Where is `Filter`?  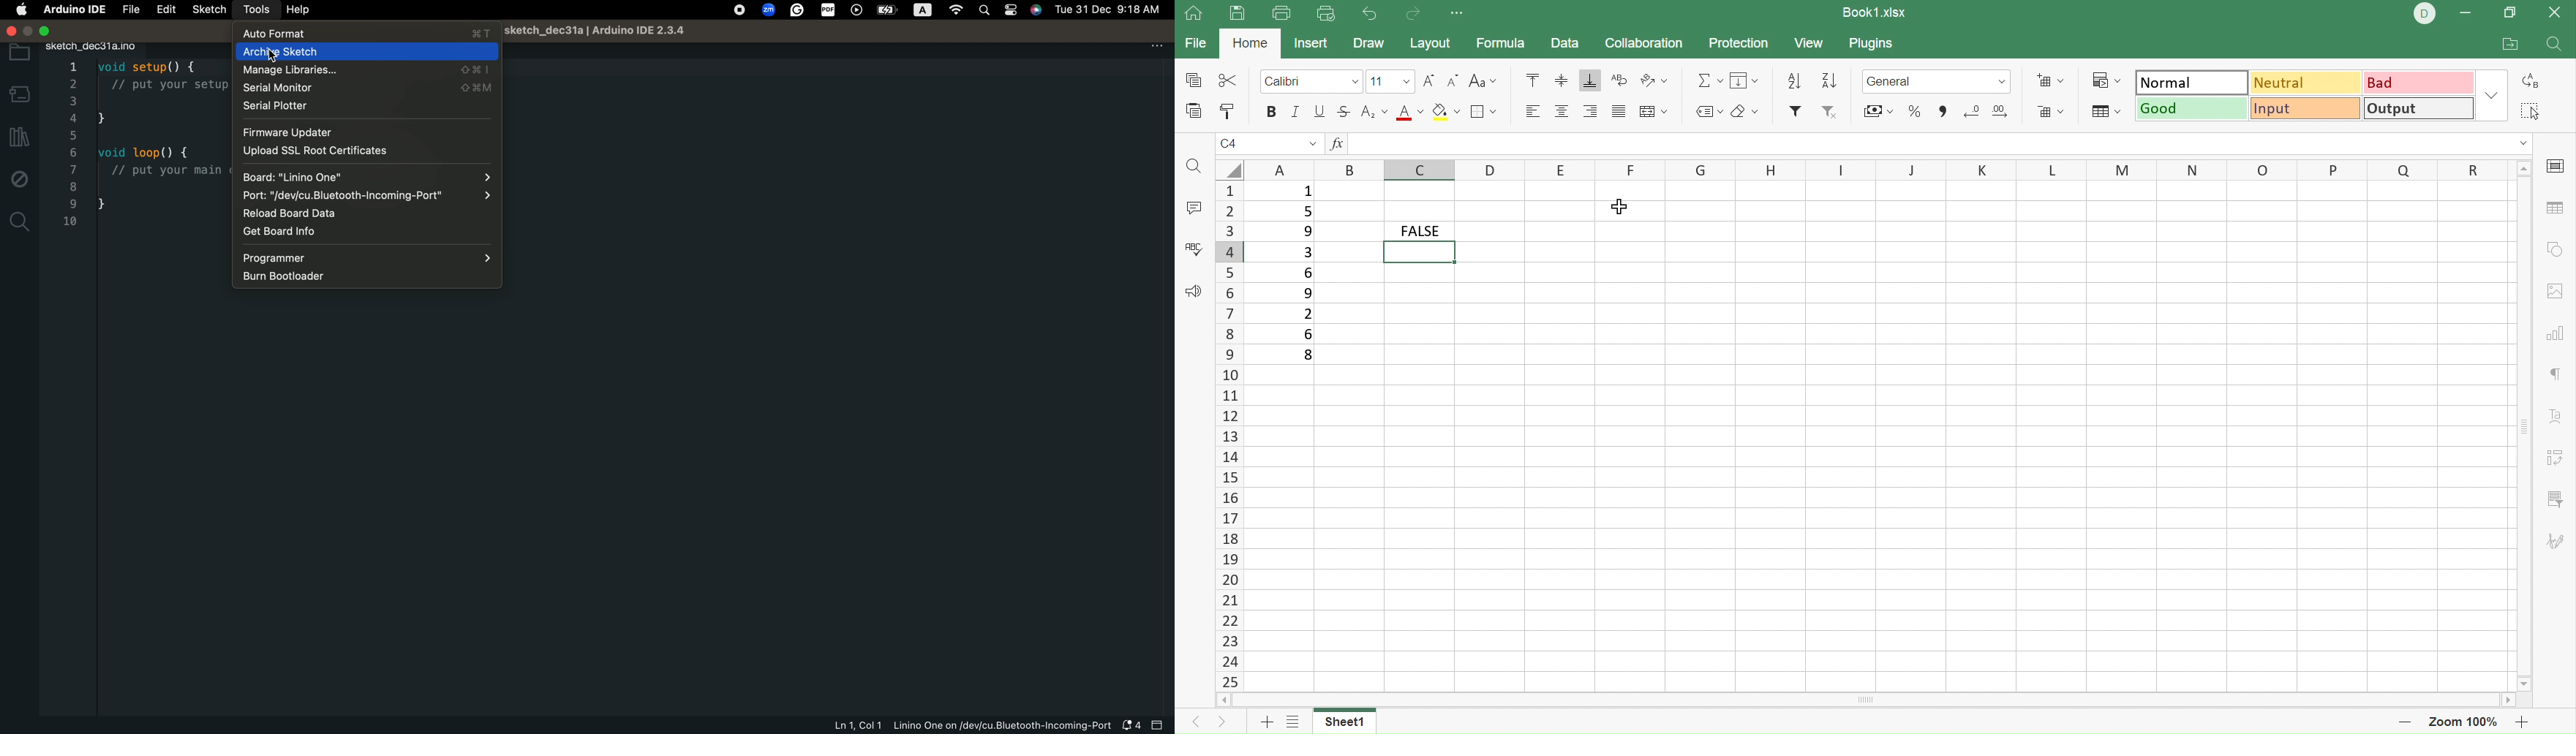 Filter is located at coordinates (1796, 110).